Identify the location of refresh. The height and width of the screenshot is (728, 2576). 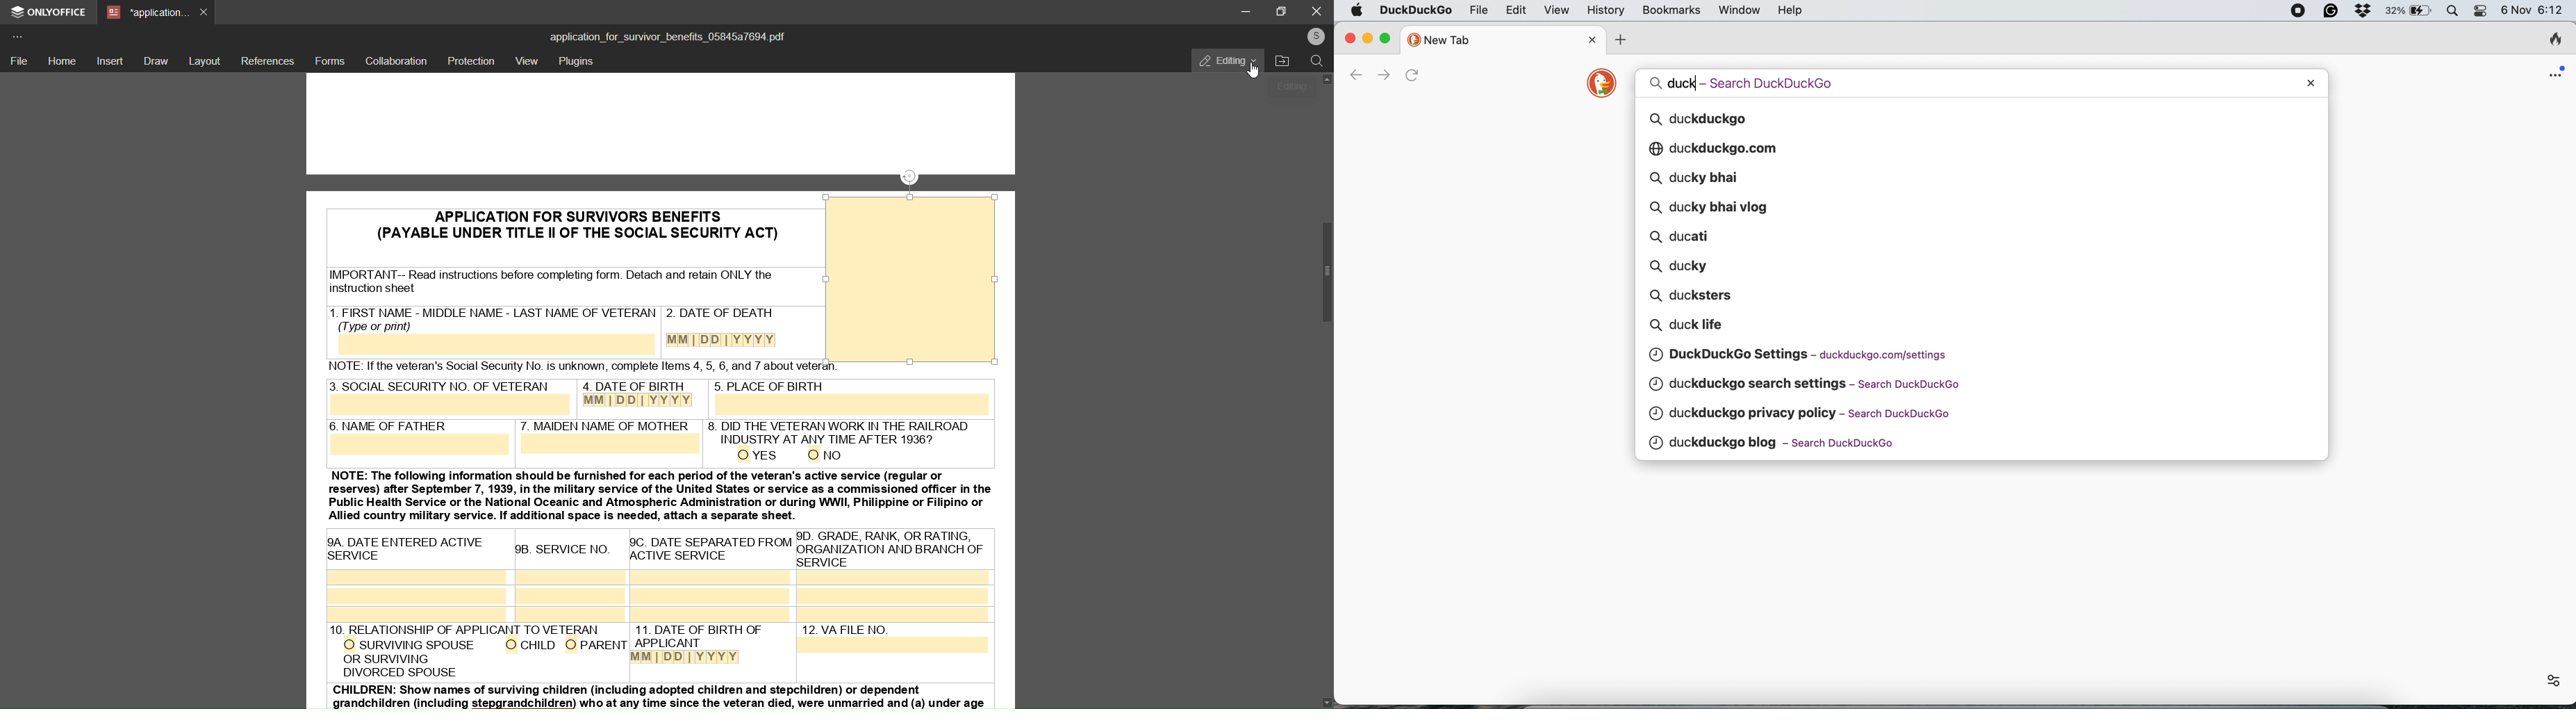
(1416, 76).